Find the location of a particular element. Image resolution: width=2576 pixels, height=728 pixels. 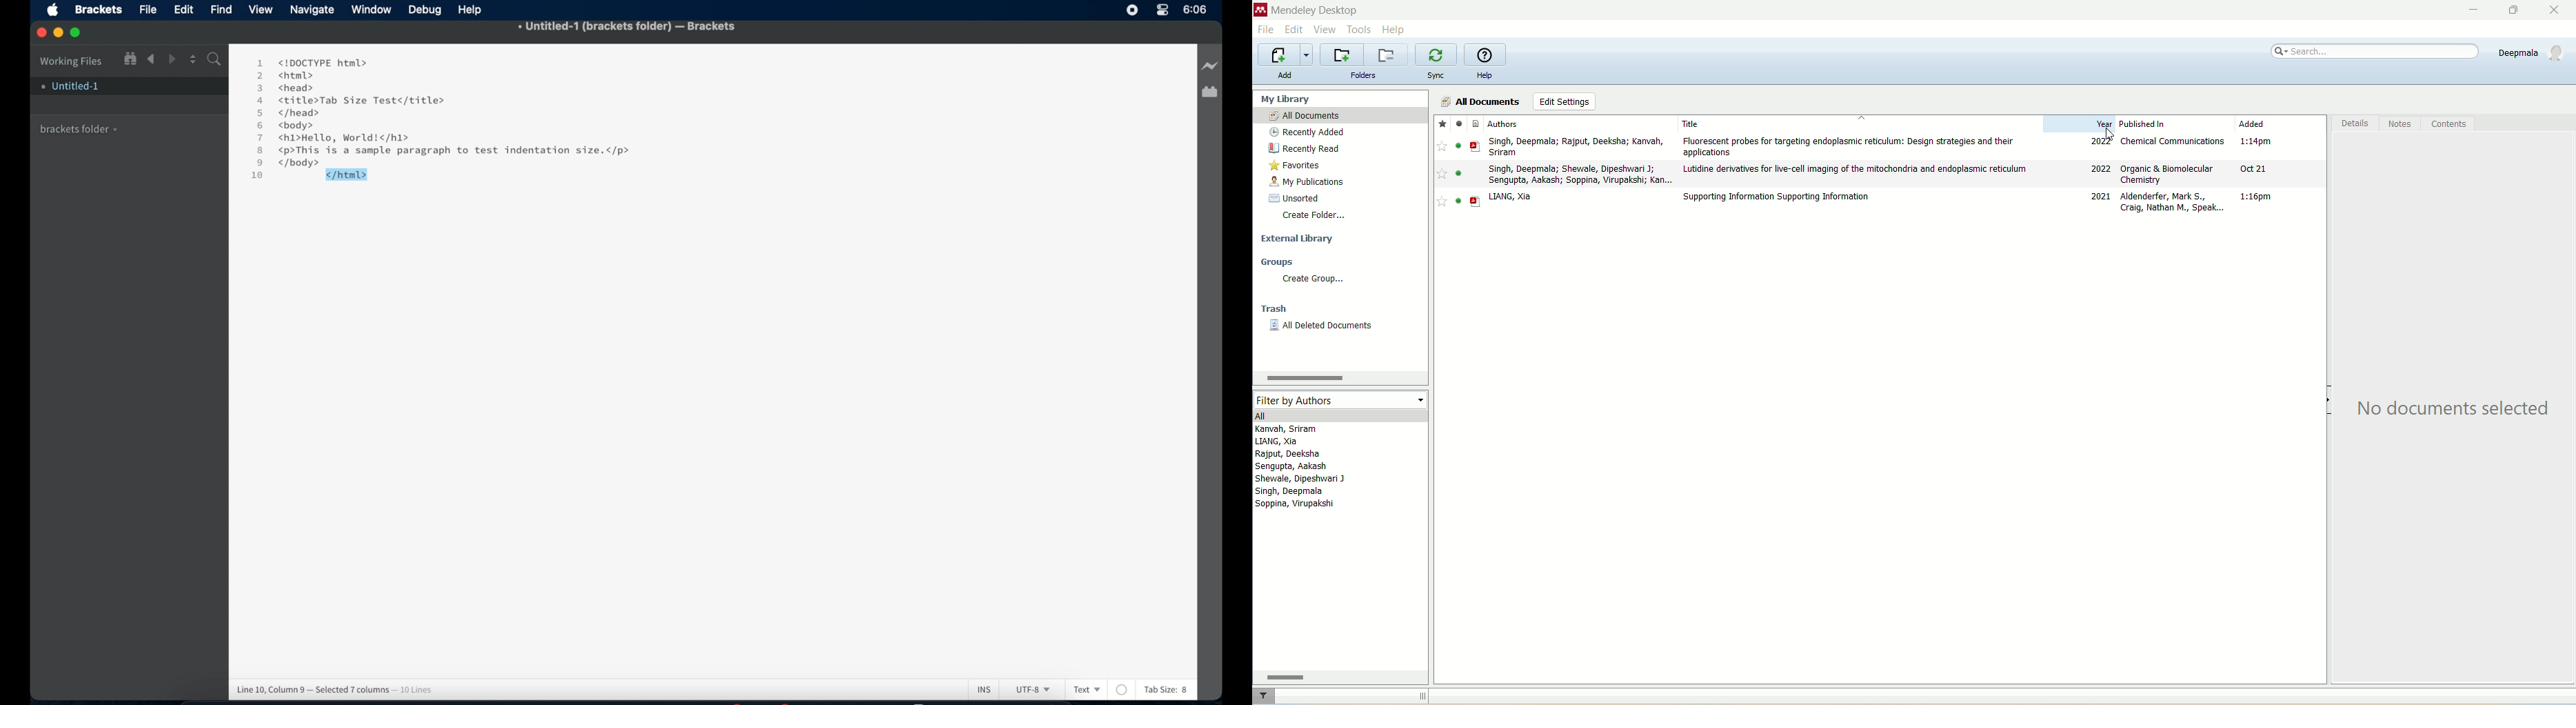

Kanvah, Sriram is located at coordinates (1292, 429).